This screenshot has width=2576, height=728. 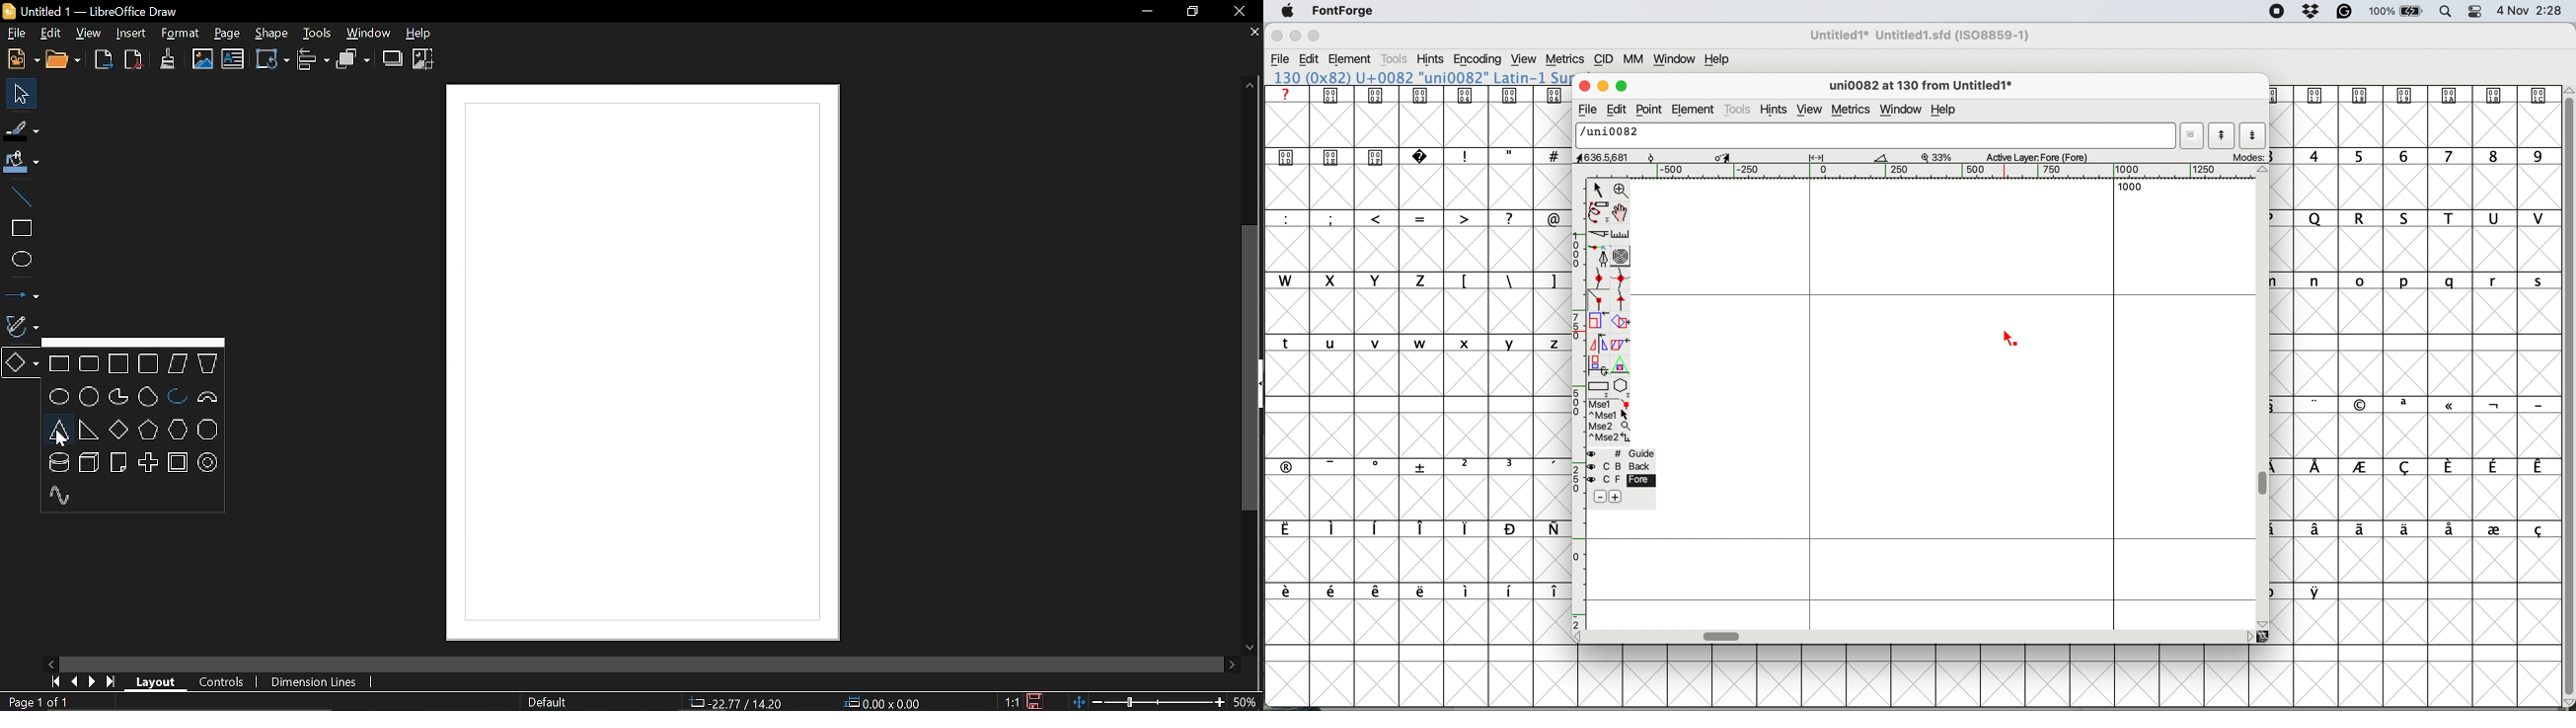 I want to click on Format, so click(x=180, y=34).